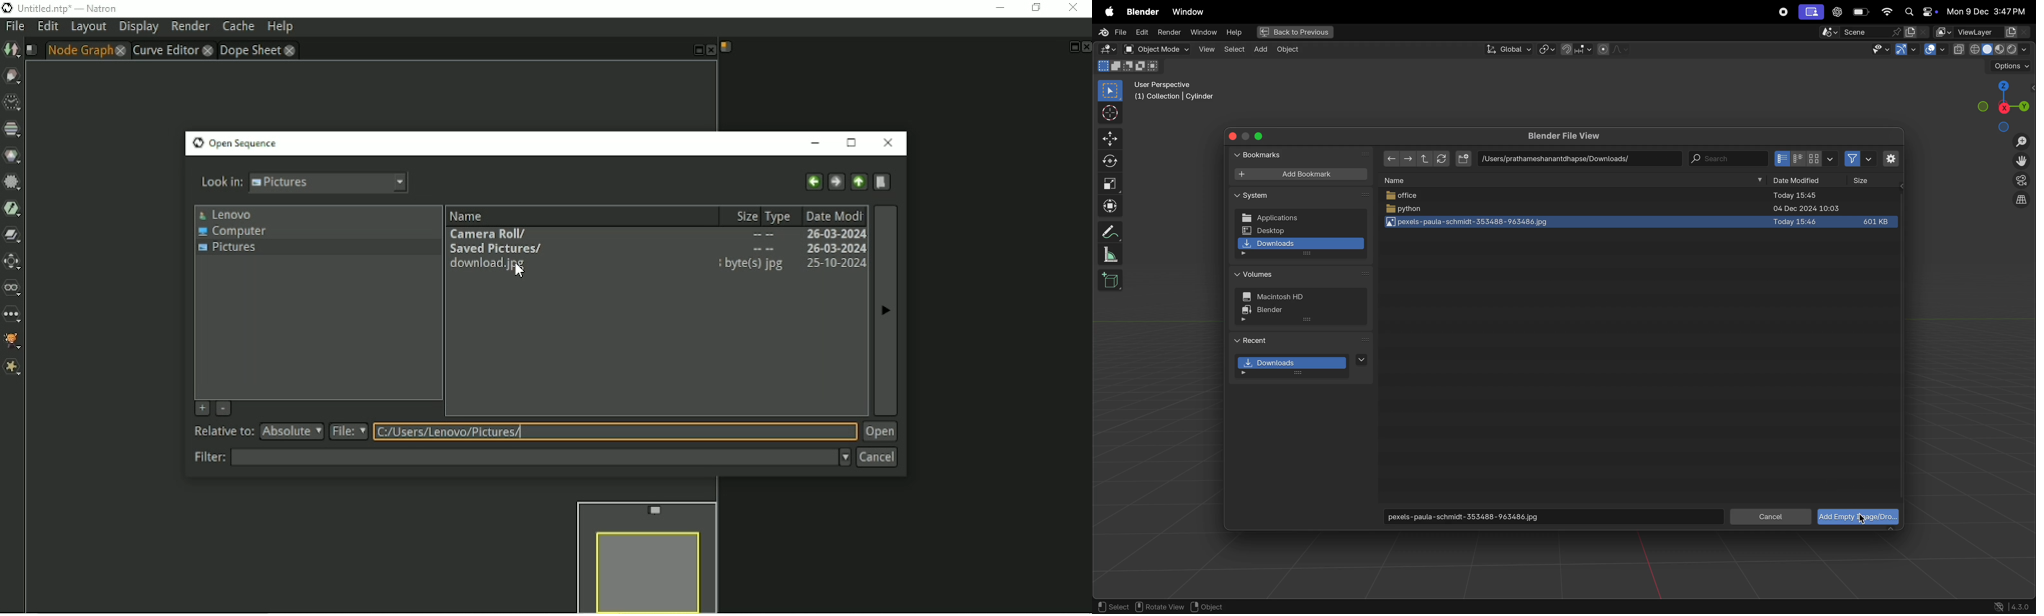 This screenshot has width=2044, height=616. What do you see at coordinates (1860, 31) in the screenshot?
I see `score` at bounding box center [1860, 31].